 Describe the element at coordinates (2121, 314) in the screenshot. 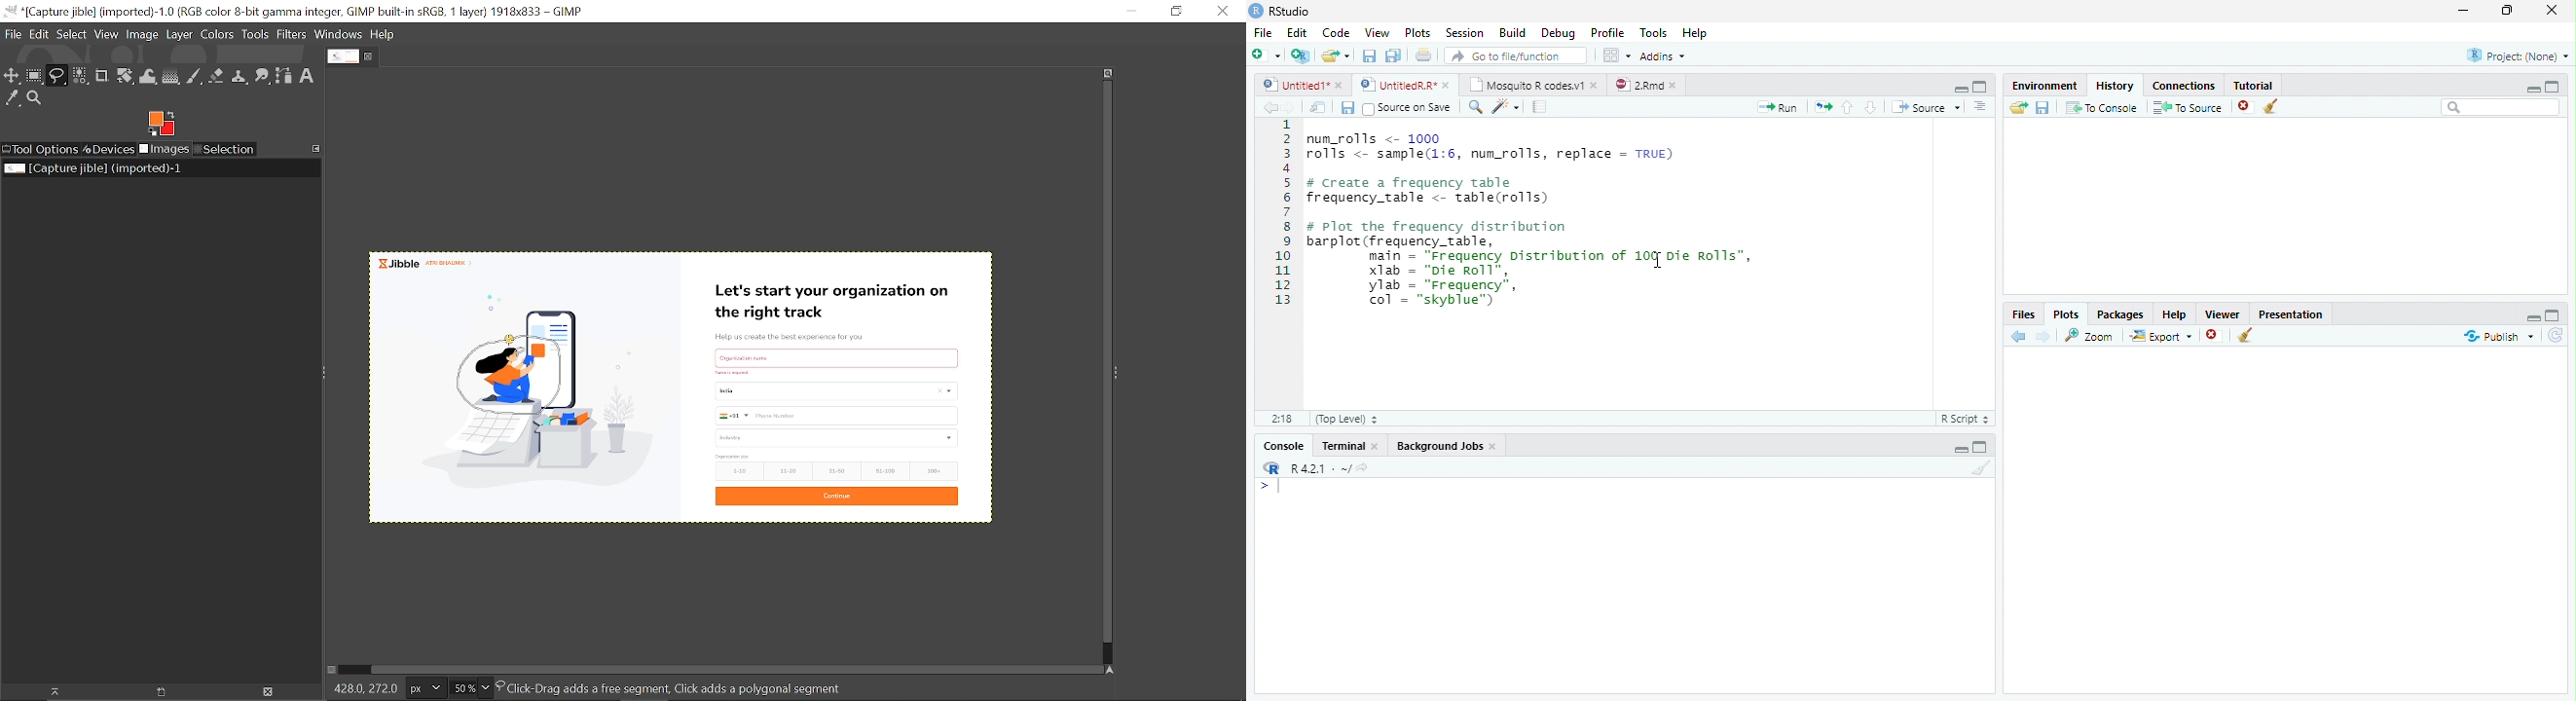

I see `Packages` at that location.